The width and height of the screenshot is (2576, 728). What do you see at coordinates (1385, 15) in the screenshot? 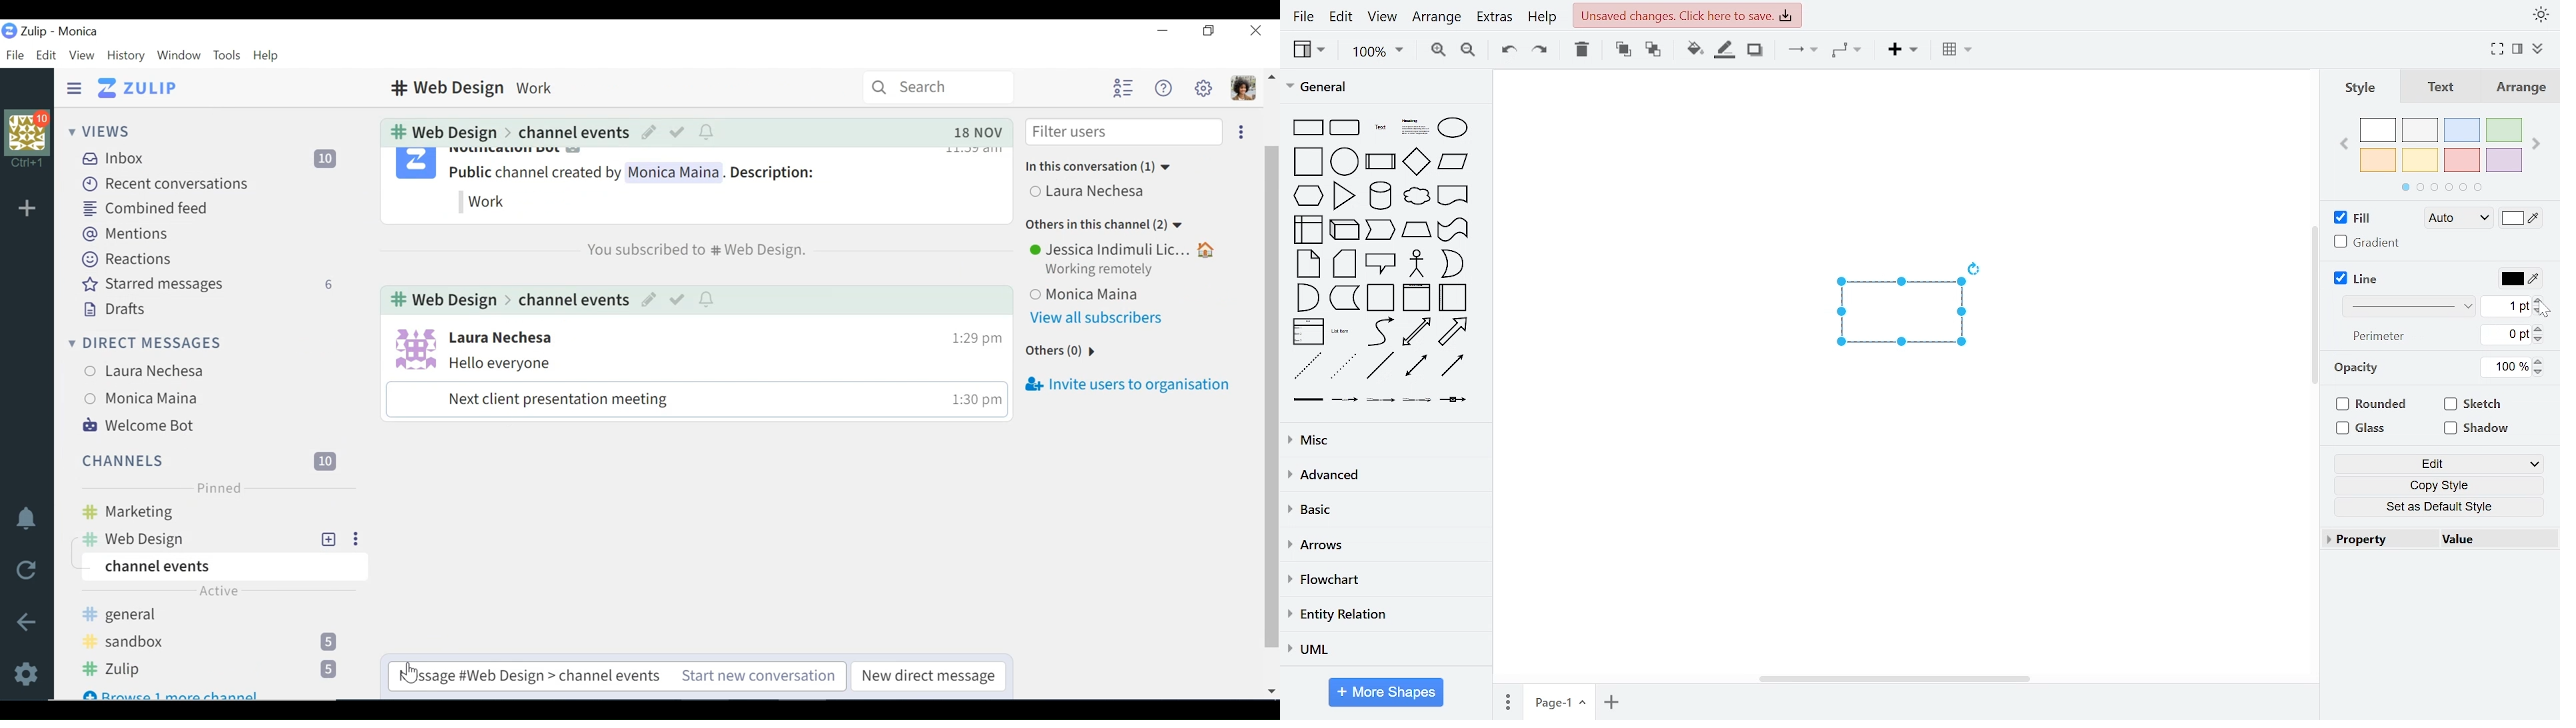
I see `view` at bounding box center [1385, 15].